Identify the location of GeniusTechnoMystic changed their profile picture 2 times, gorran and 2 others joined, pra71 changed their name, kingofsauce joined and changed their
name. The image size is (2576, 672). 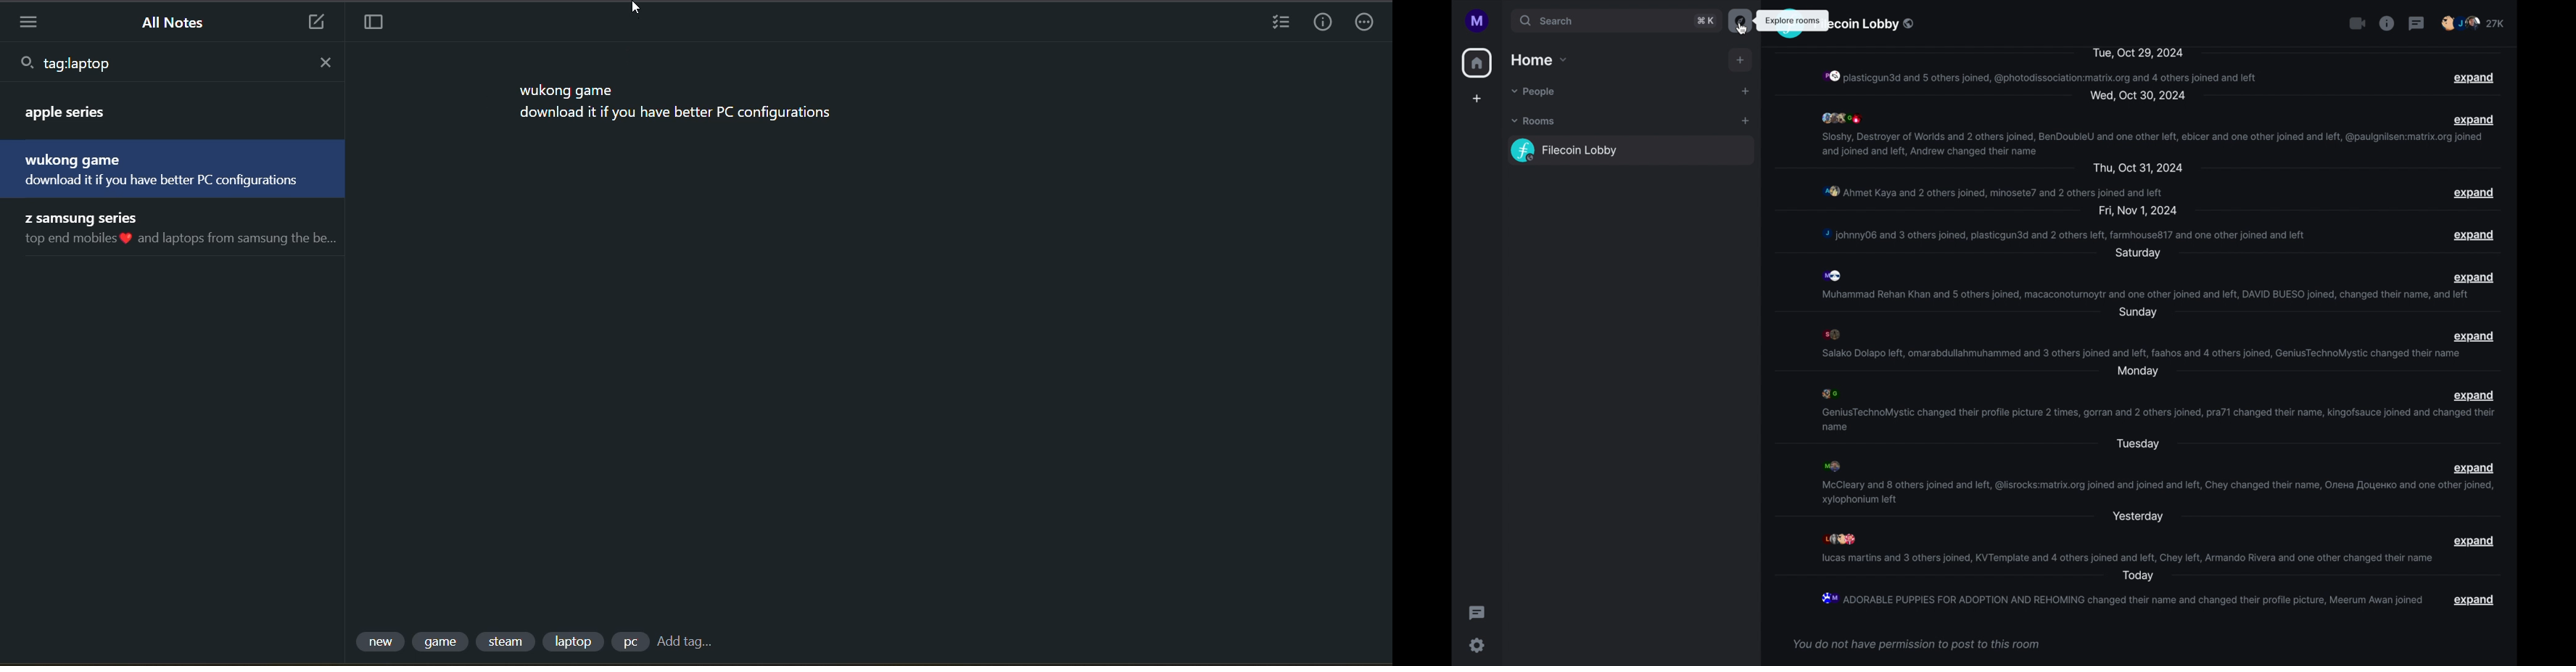
(2156, 420).